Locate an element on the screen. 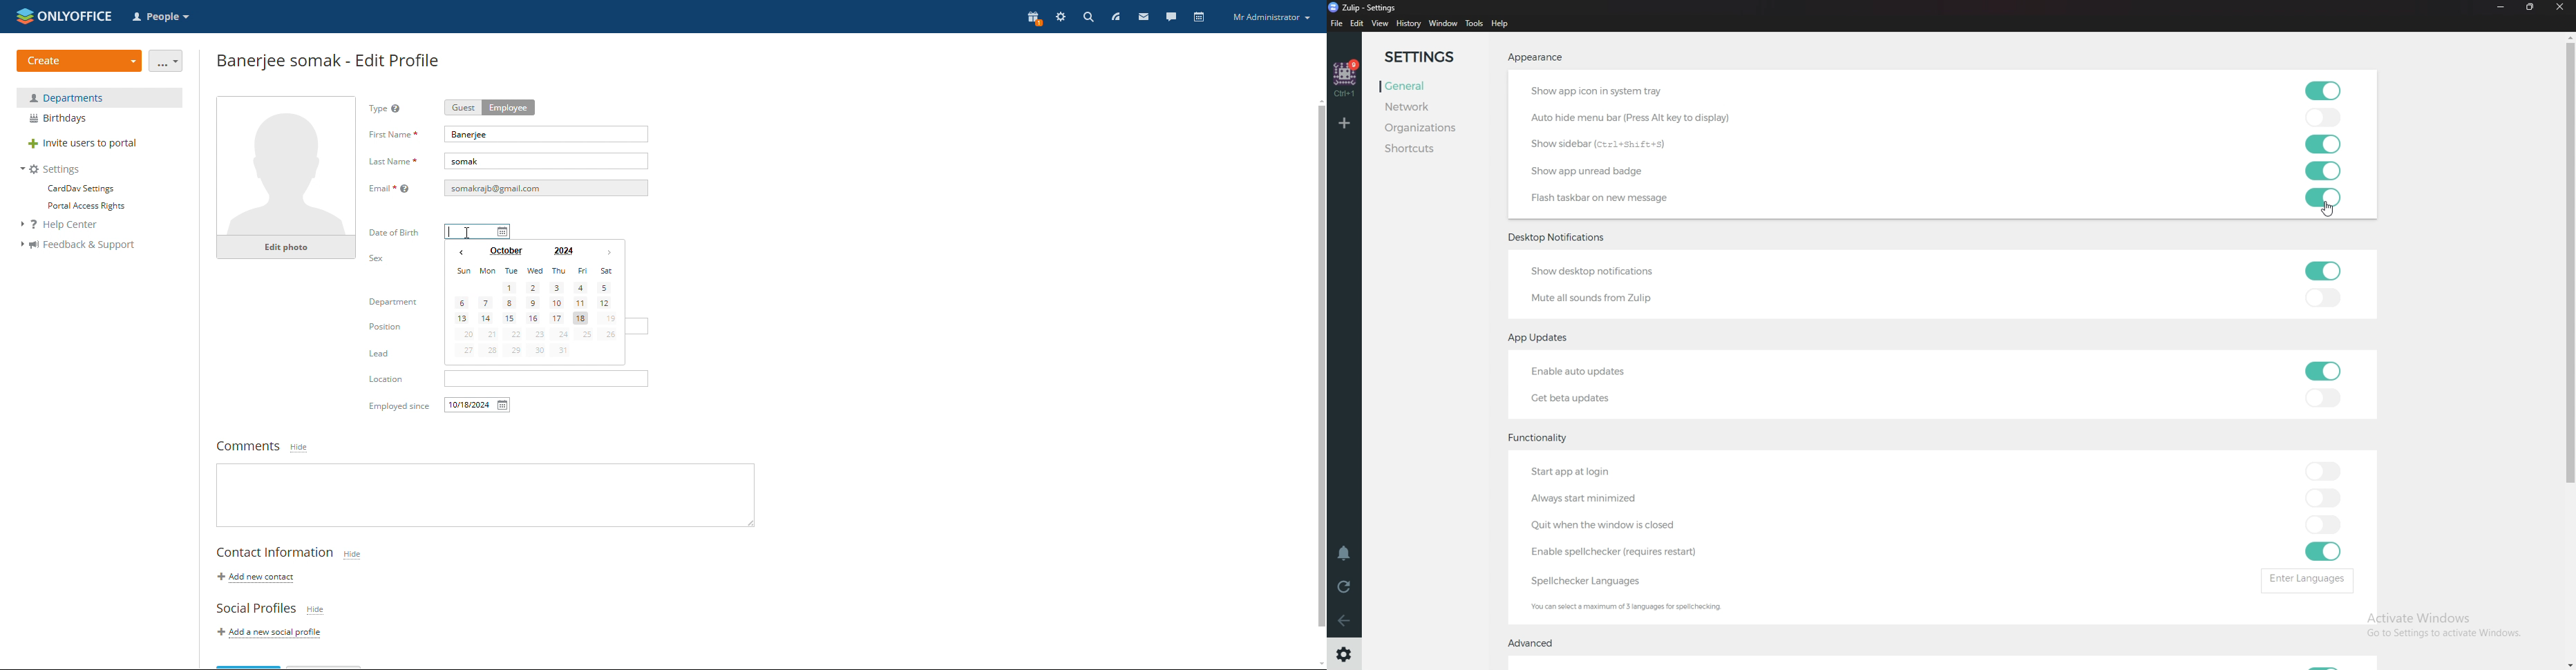 The height and width of the screenshot is (672, 2576). profile photo is located at coordinates (287, 166).